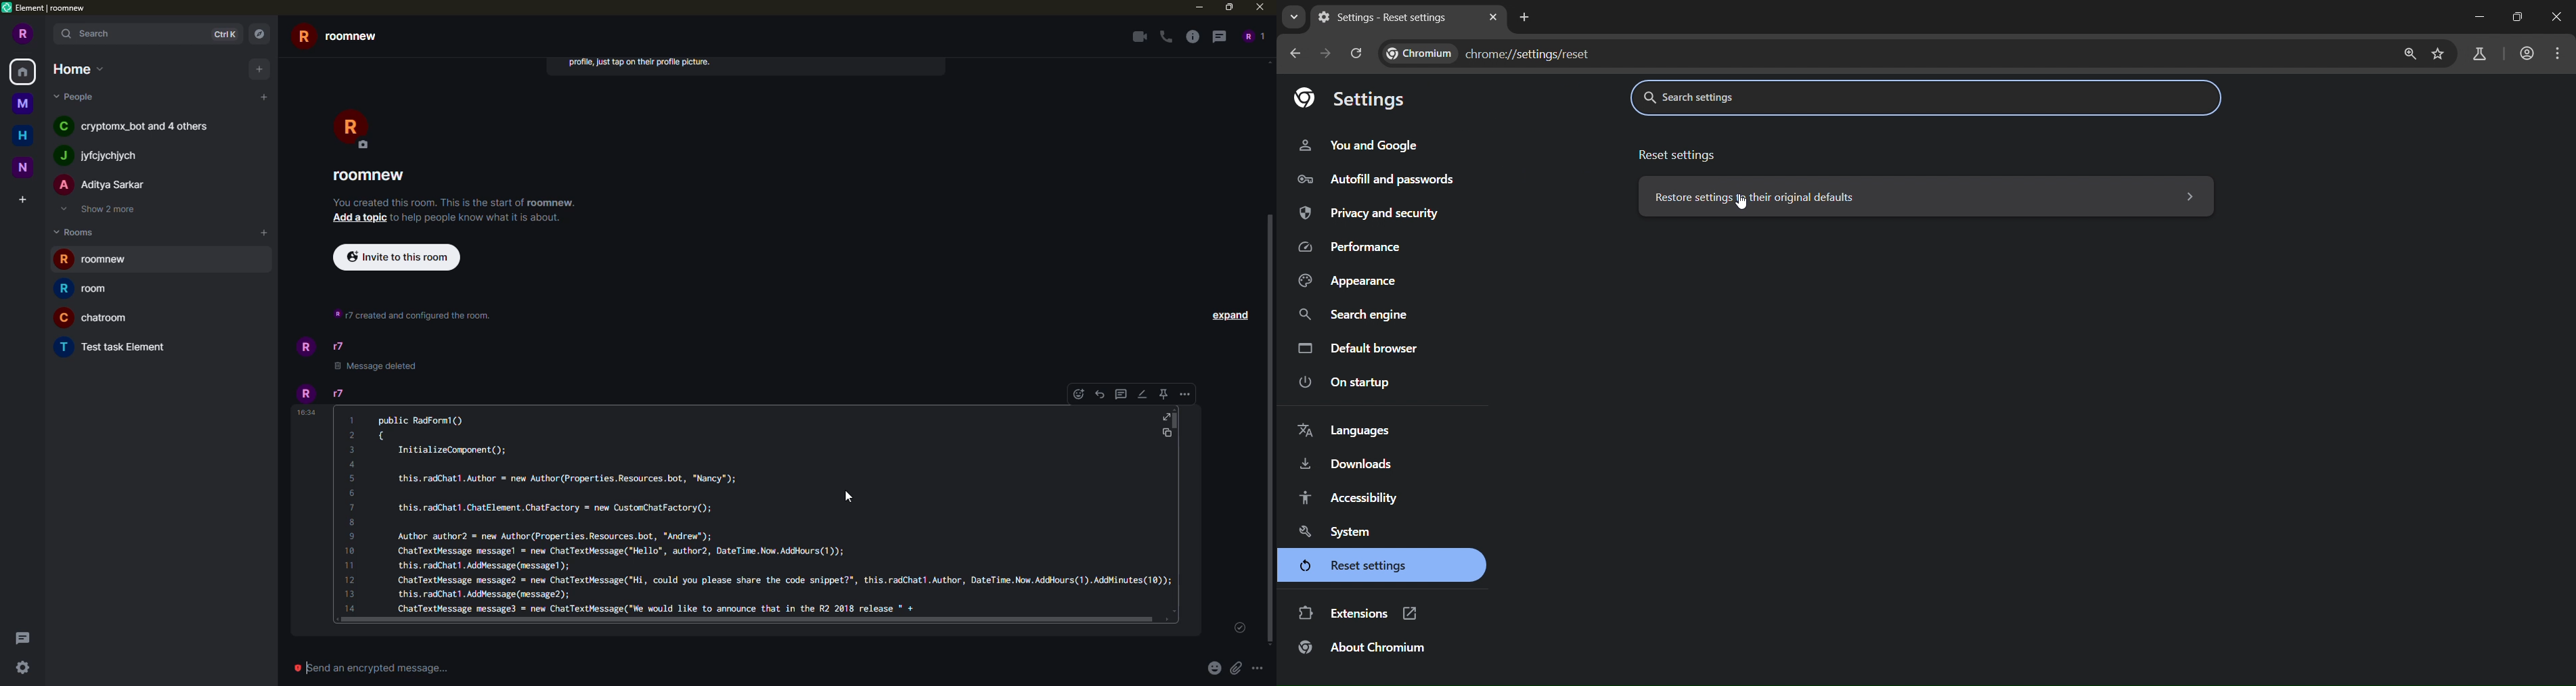  I want to click on full screen, so click(1167, 416).